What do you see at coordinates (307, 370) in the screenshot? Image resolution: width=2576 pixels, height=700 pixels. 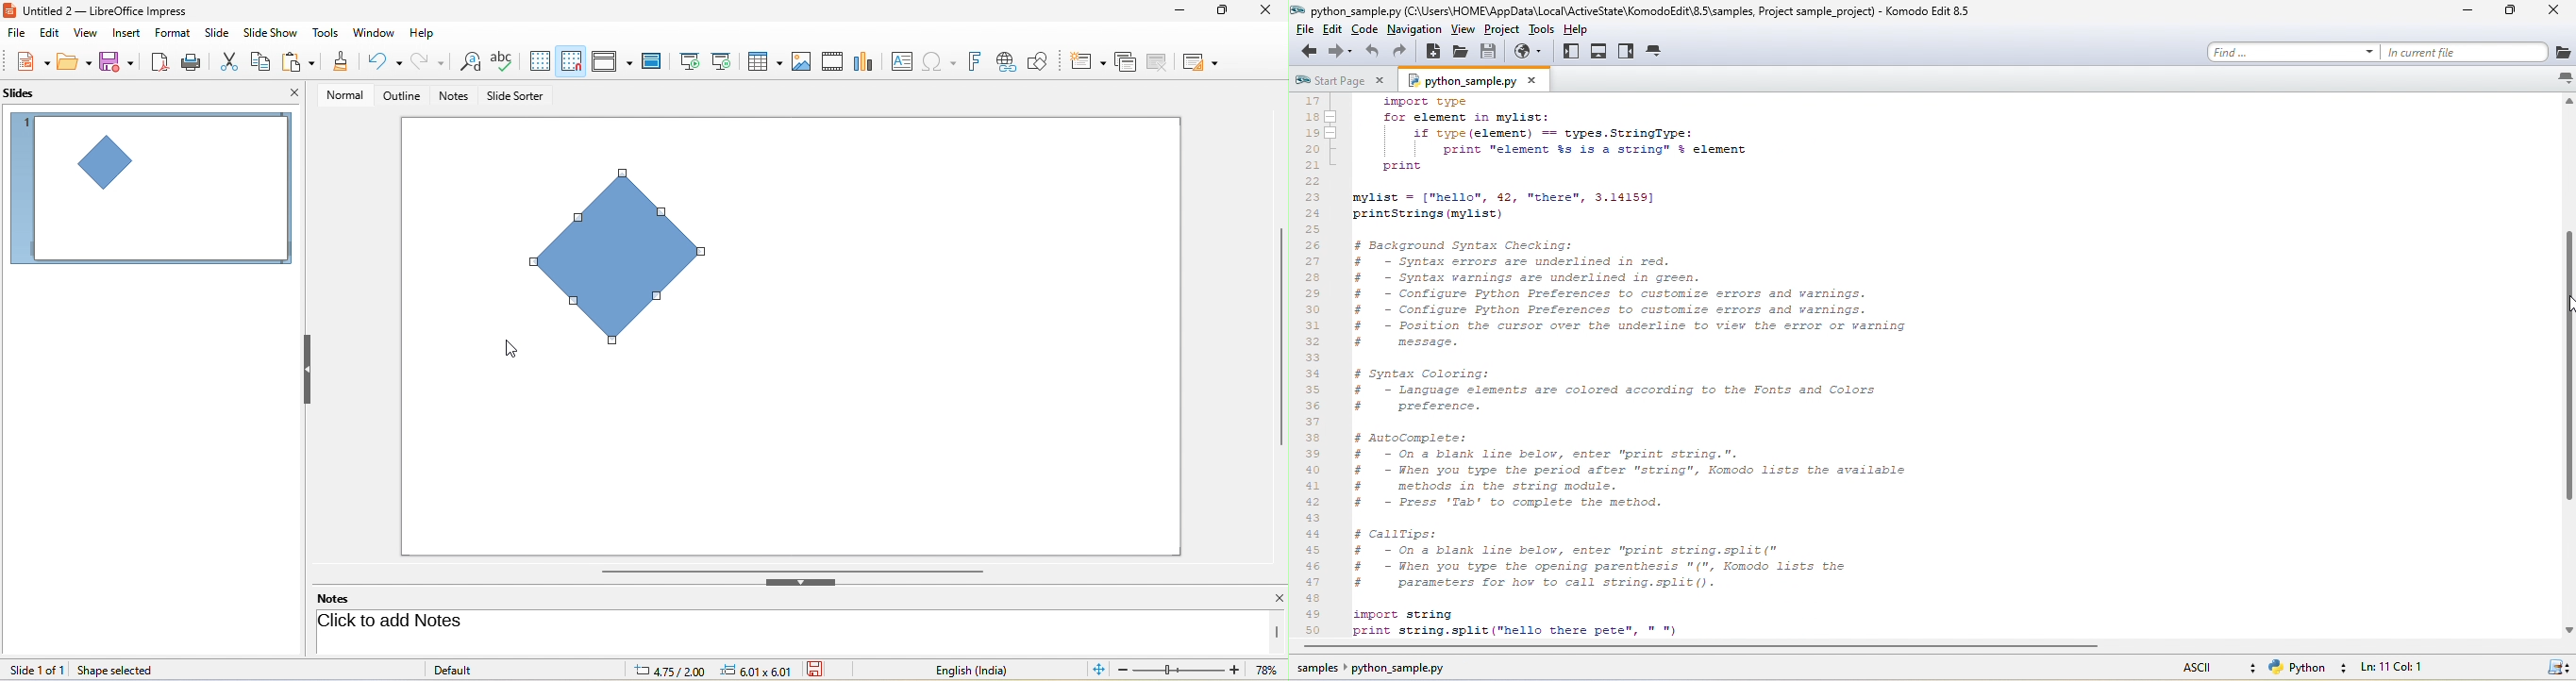 I see `hide` at bounding box center [307, 370].